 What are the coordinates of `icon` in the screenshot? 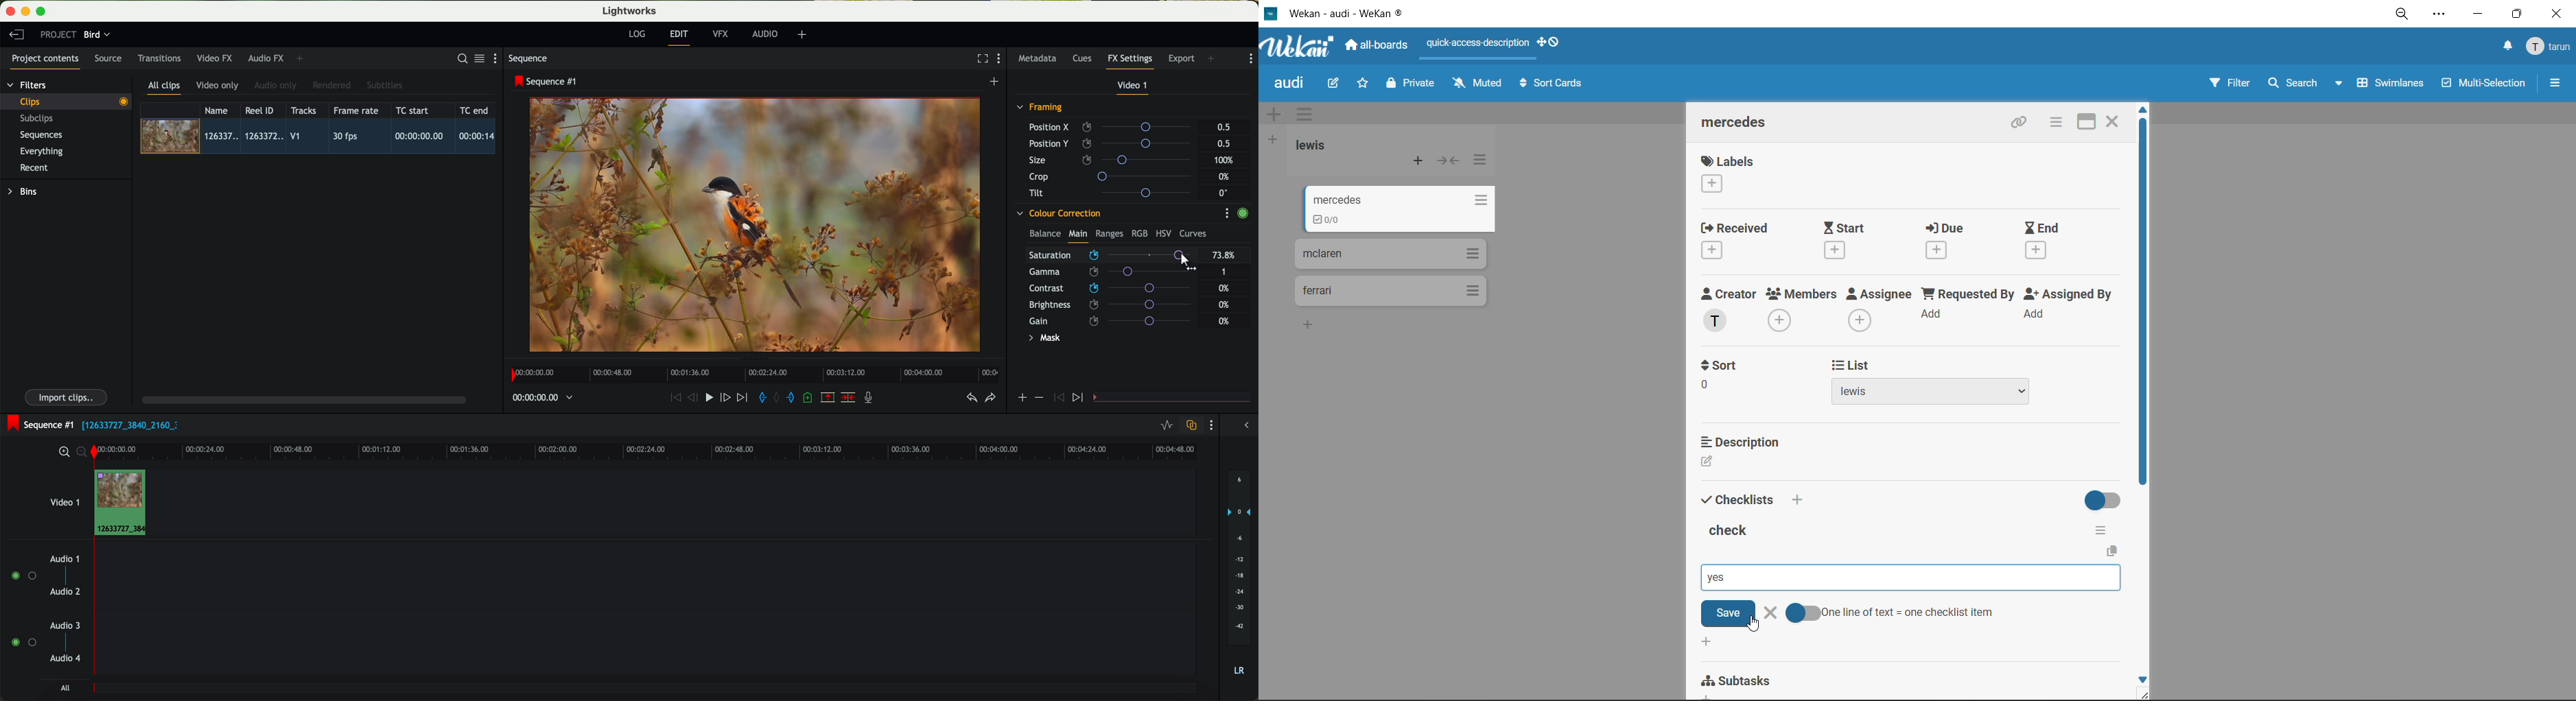 It's located at (1022, 399).